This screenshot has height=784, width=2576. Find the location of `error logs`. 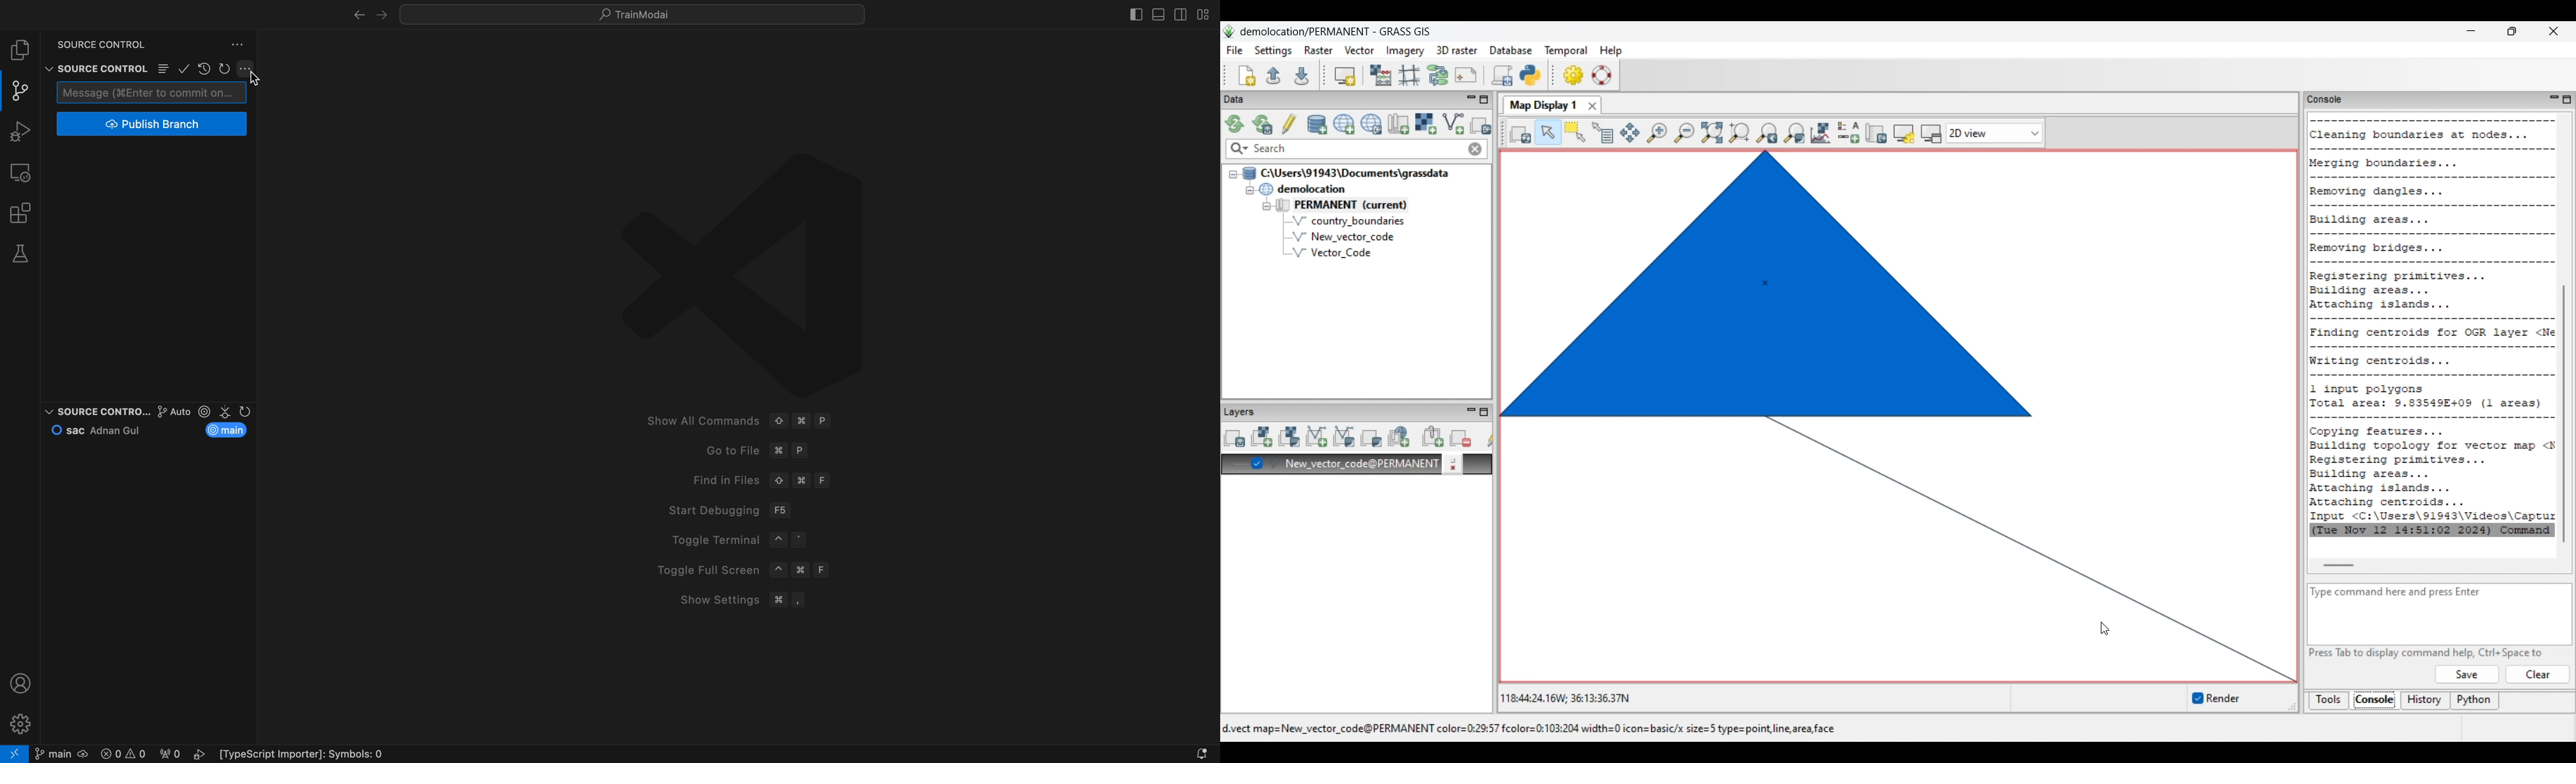

error logs is located at coordinates (247, 754).